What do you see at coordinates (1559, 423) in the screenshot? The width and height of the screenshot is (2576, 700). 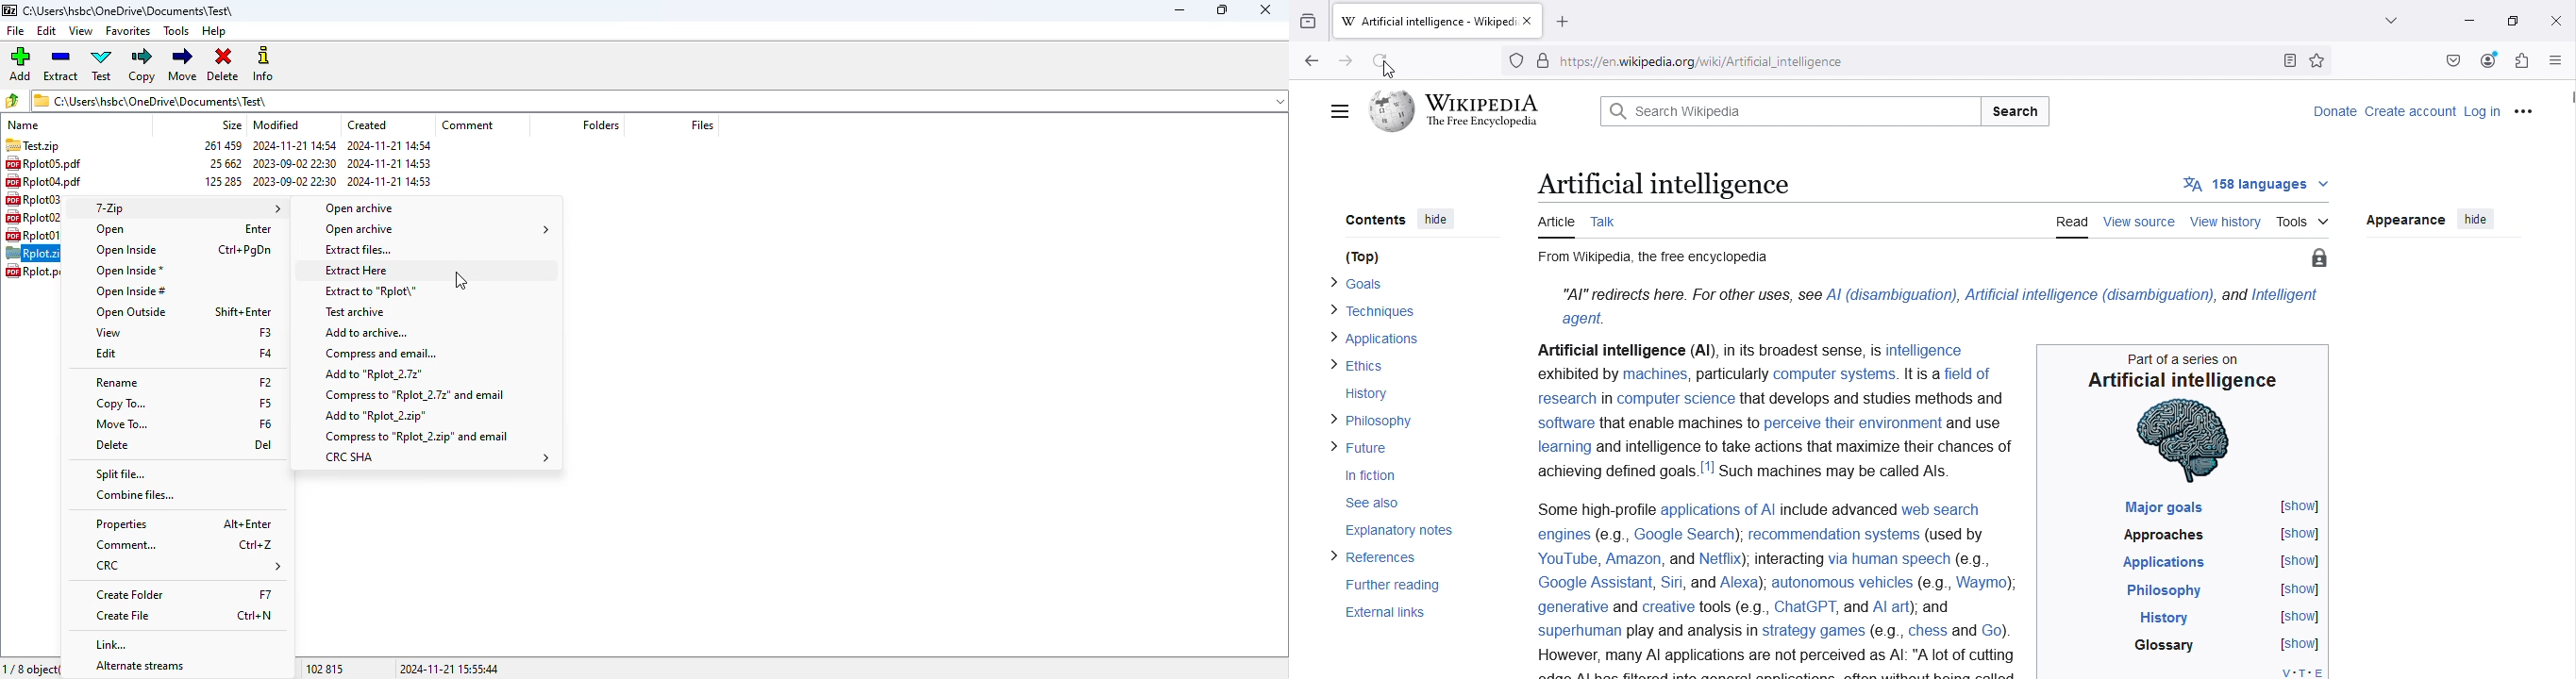 I see `Software` at bounding box center [1559, 423].